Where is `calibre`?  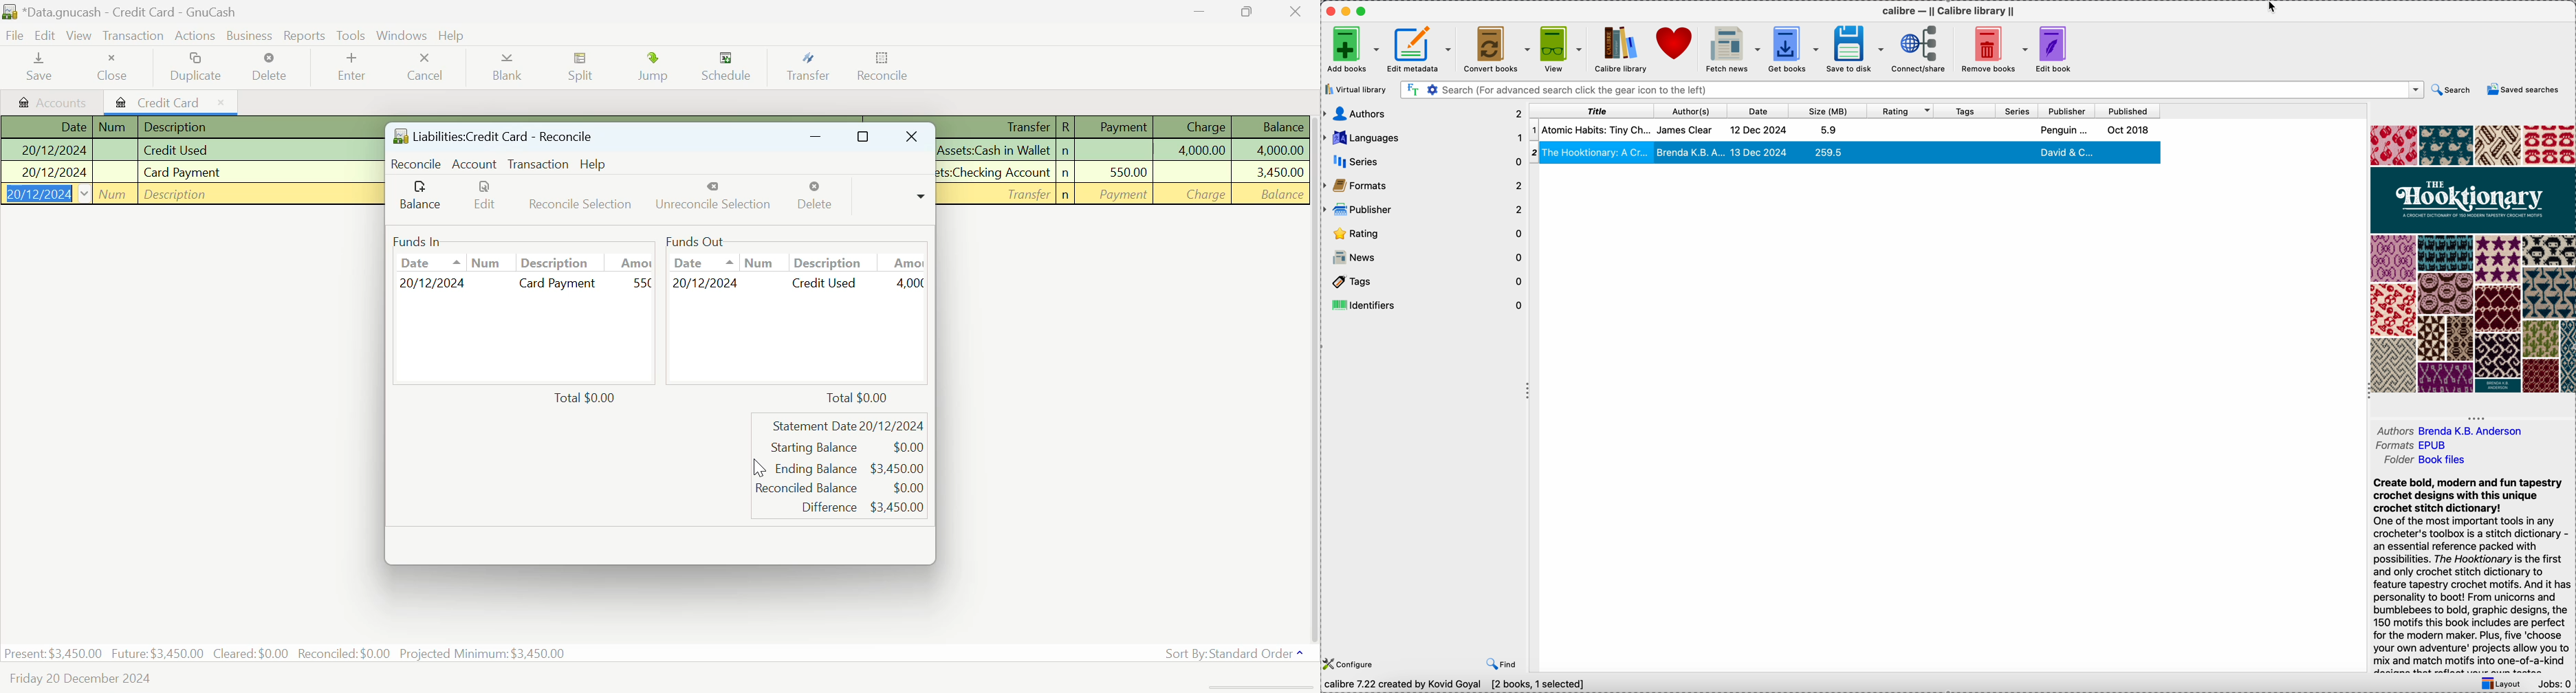
calibre is located at coordinates (1951, 13).